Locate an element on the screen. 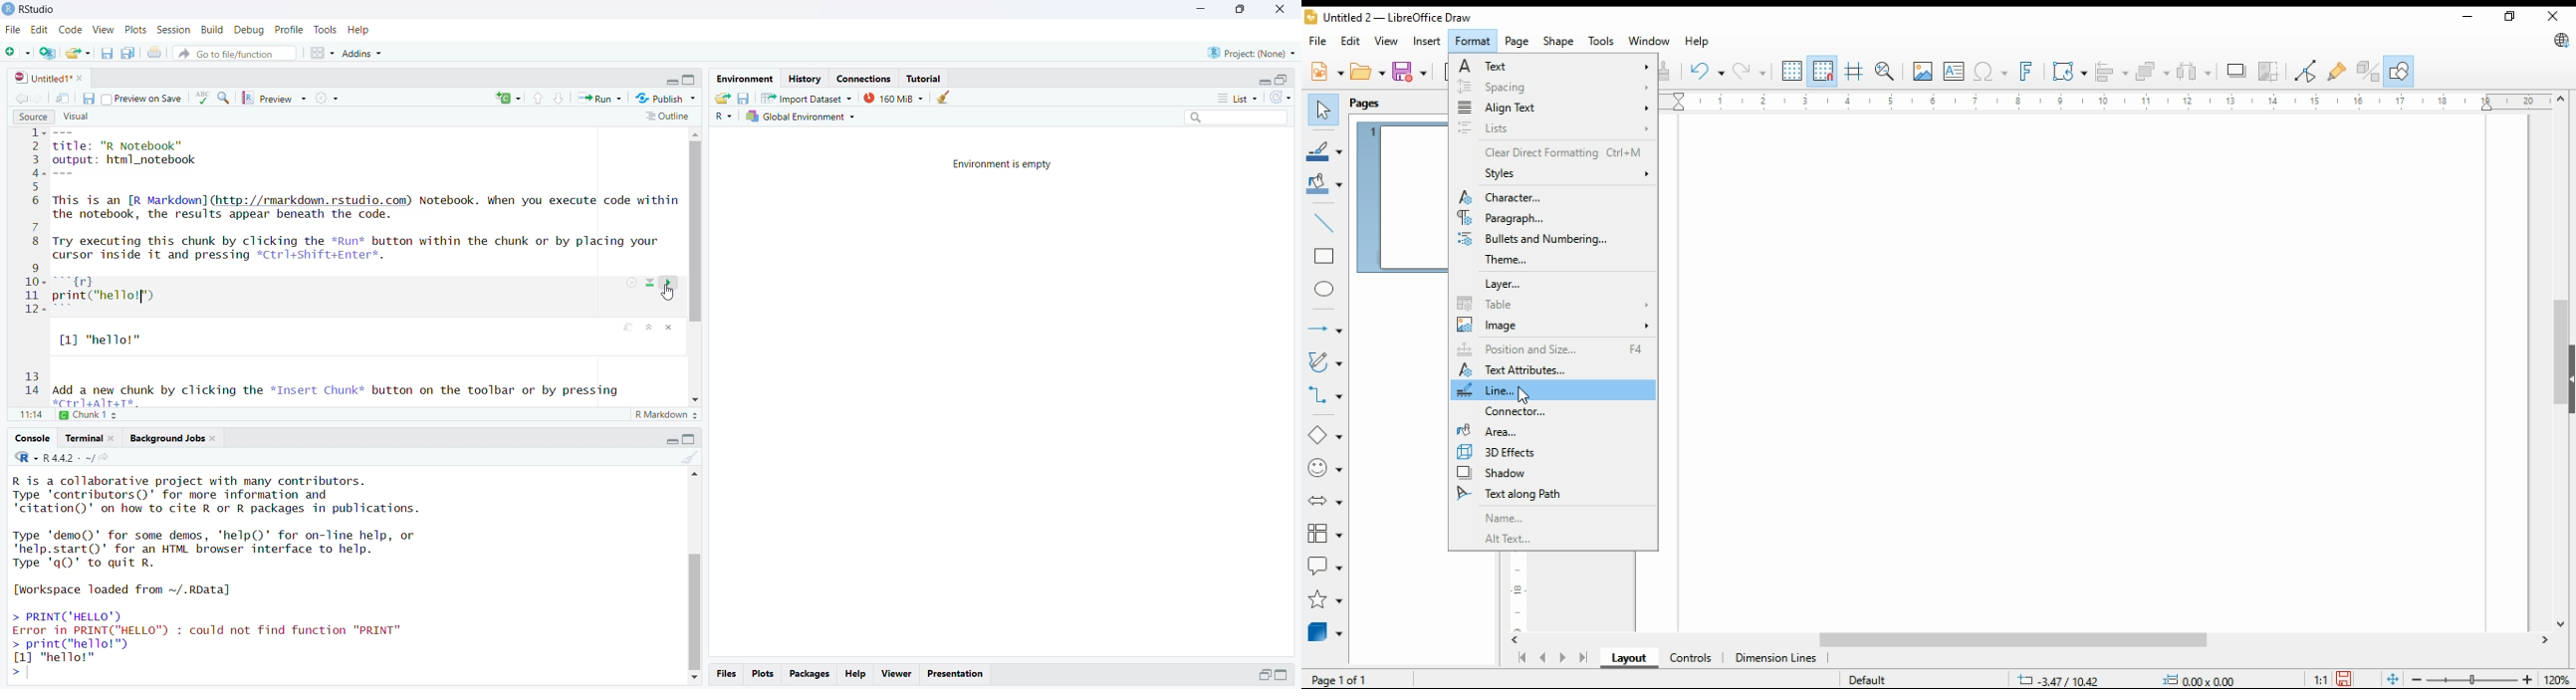  expand is located at coordinates (1265, 674).